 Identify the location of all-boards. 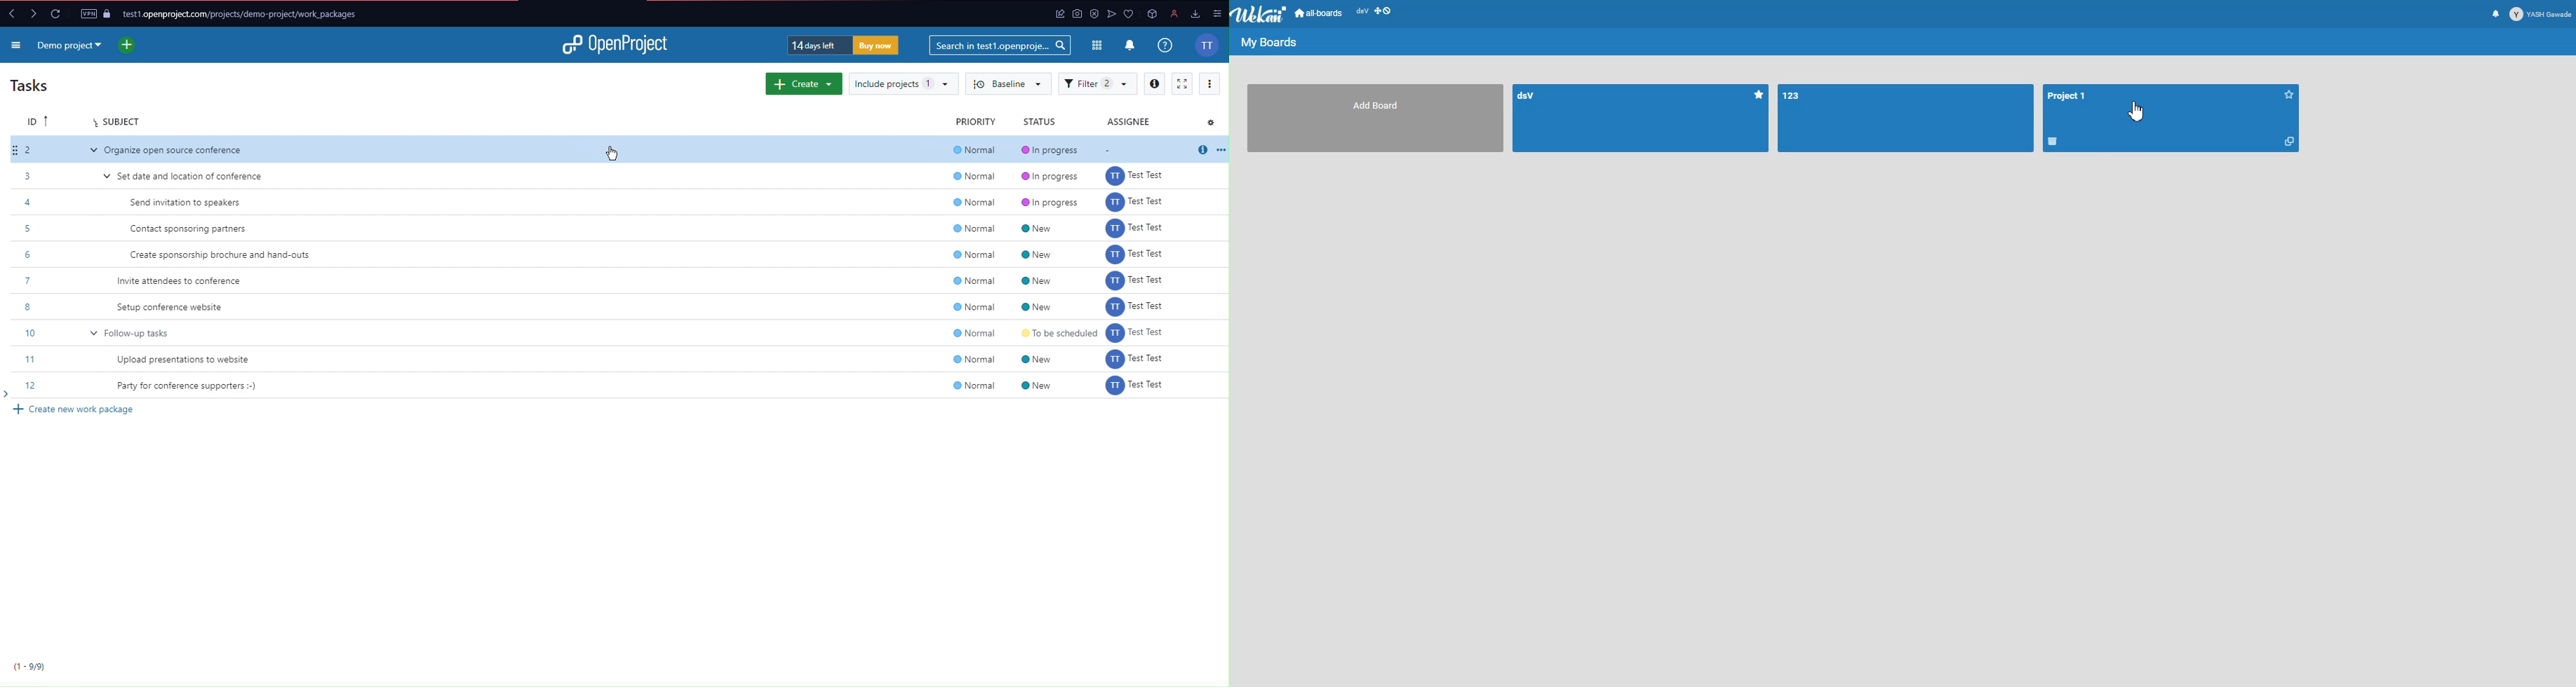
(1319, 13).